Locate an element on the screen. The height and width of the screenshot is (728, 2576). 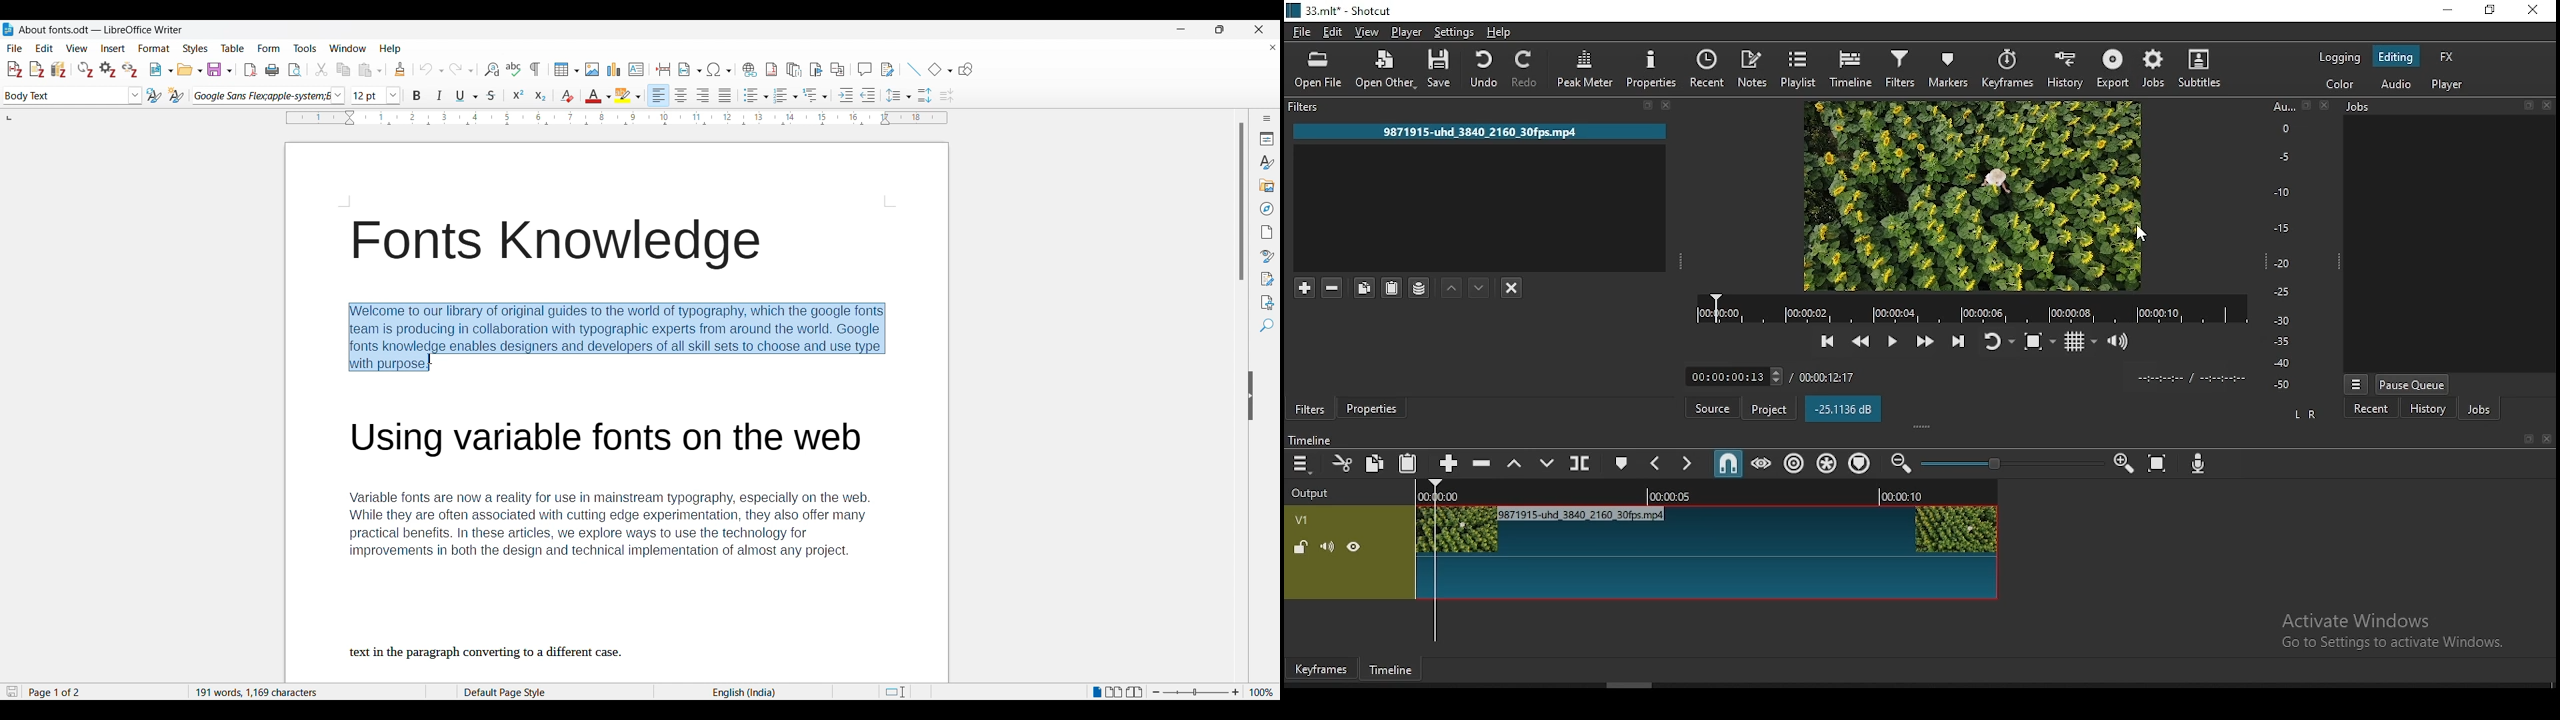
keyframes is located at coordinates (1325, 668).